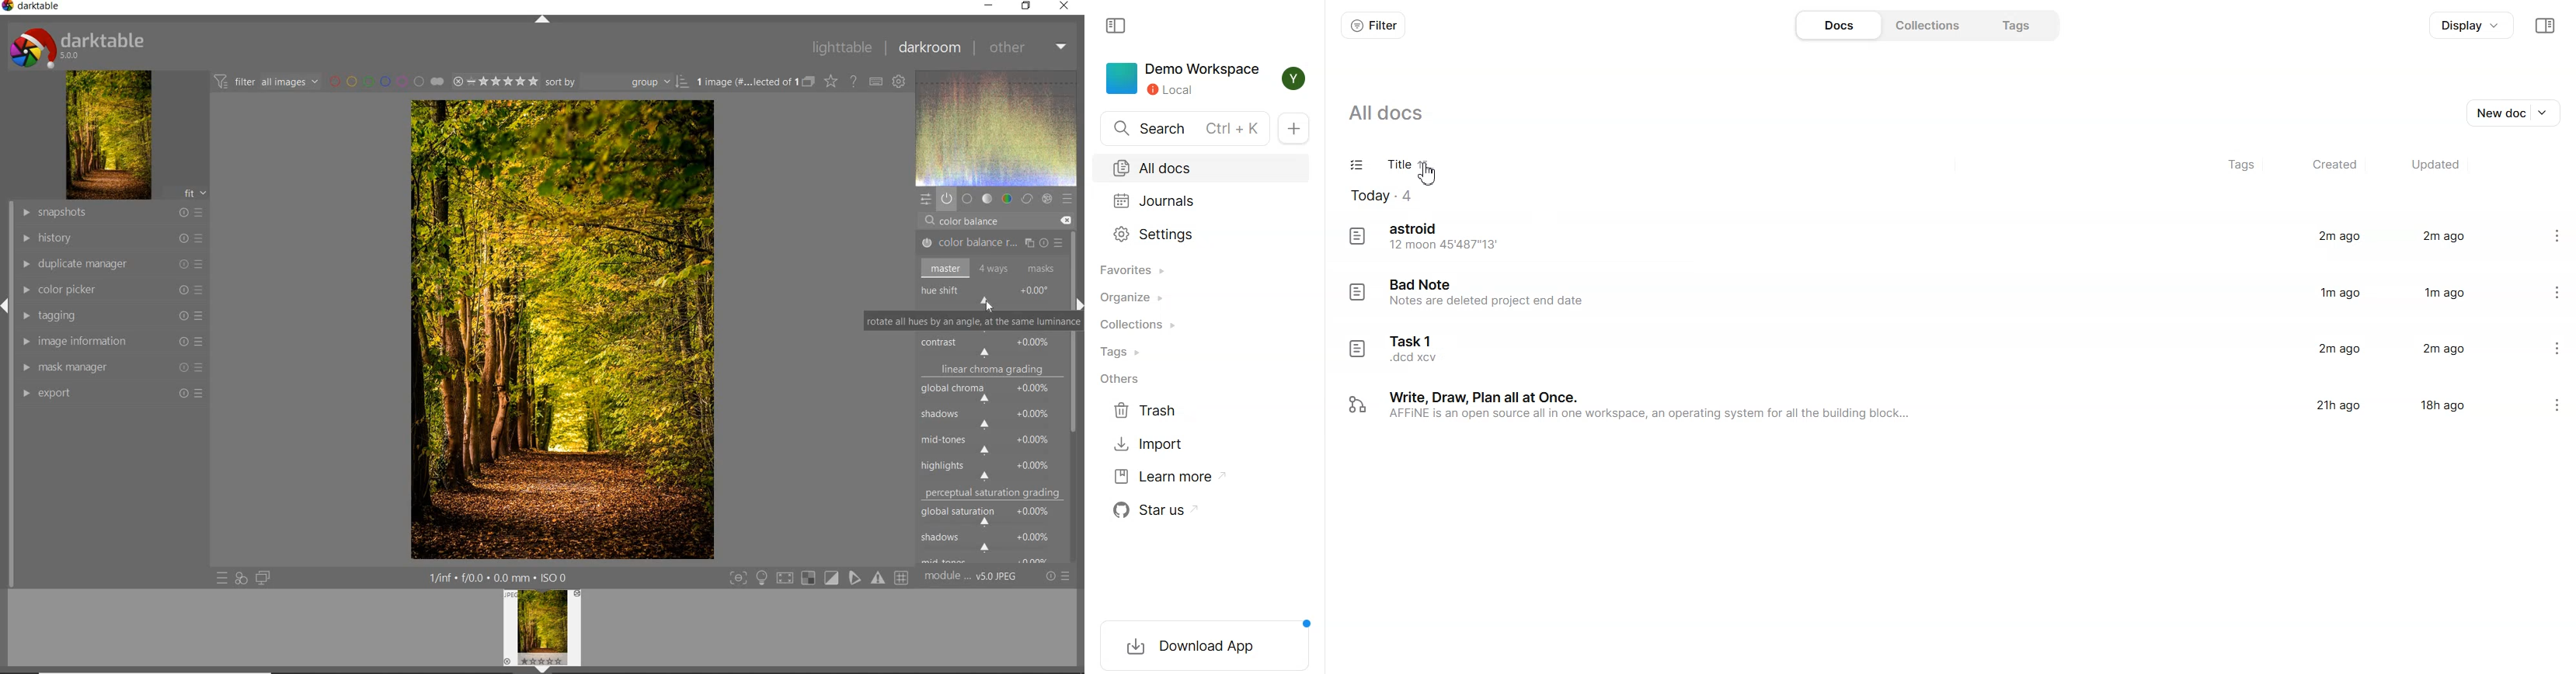  Describe the element at coordinates (2557, 235) in the screenshot. I see `Settings` at that location.